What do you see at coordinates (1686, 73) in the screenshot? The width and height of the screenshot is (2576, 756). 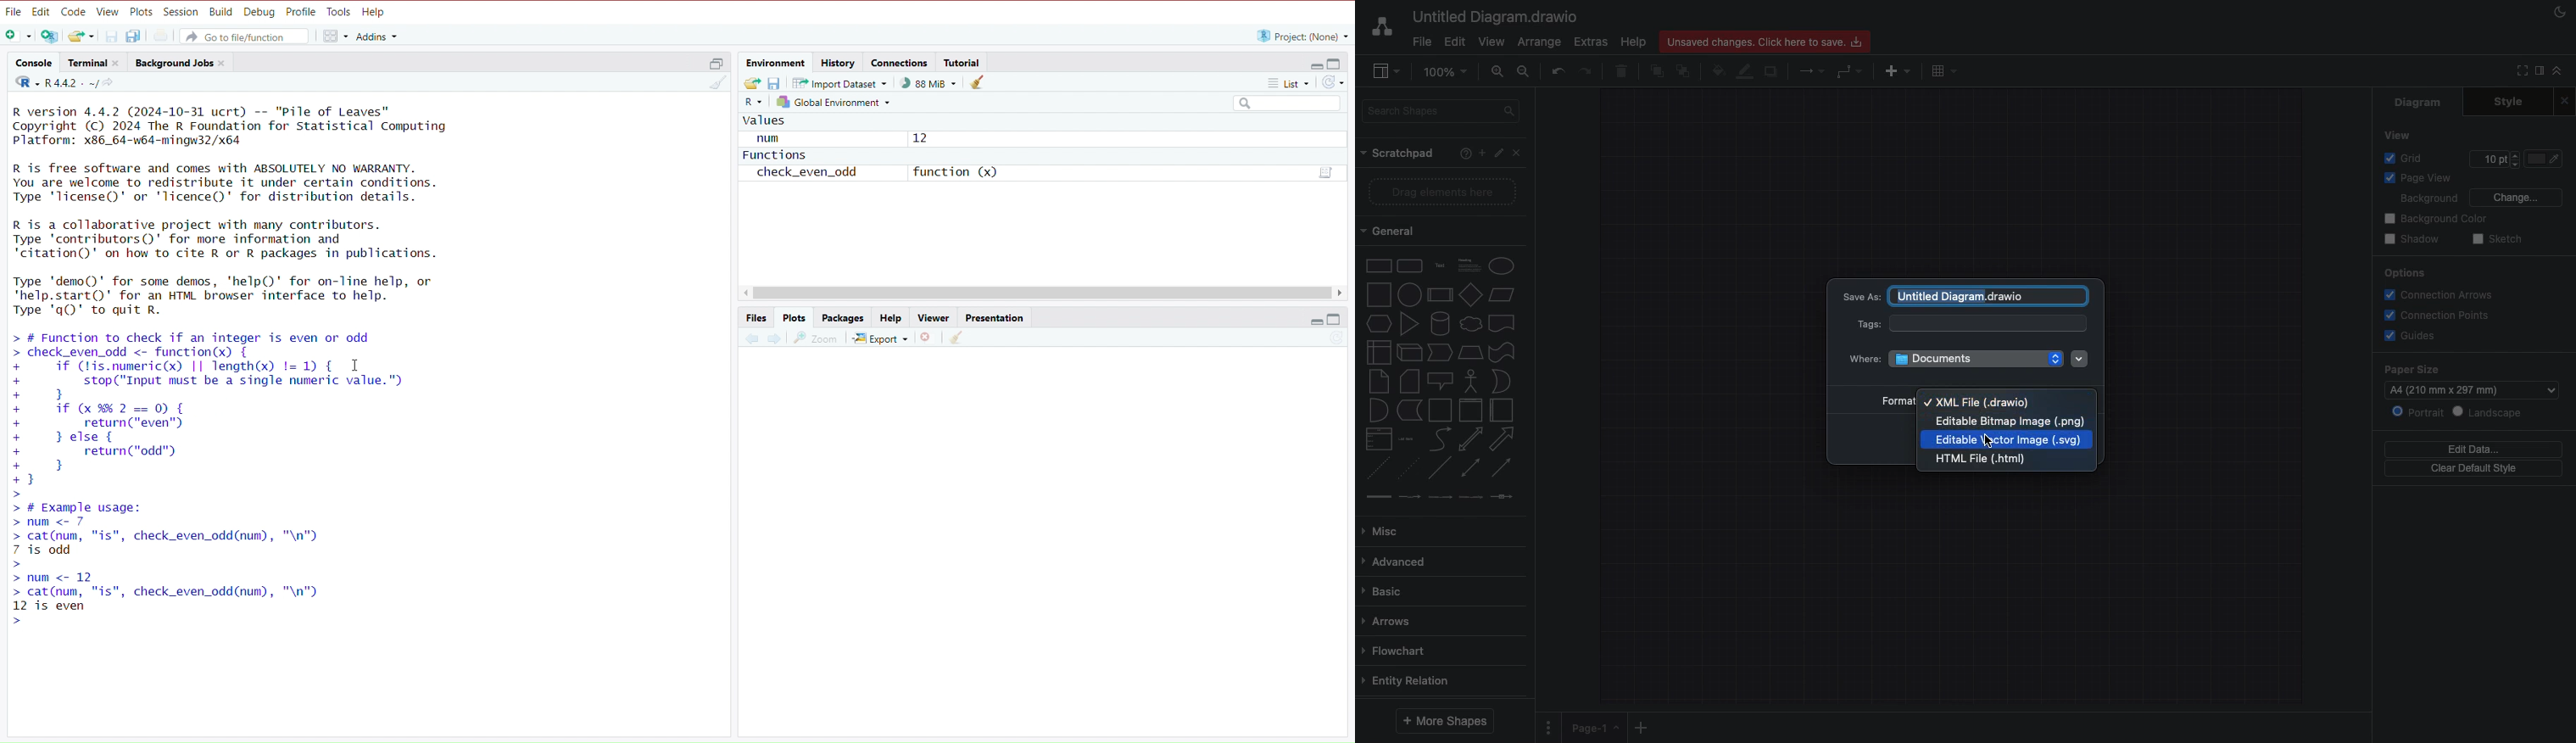 I see `To back` at bounding box center [1686, 73].